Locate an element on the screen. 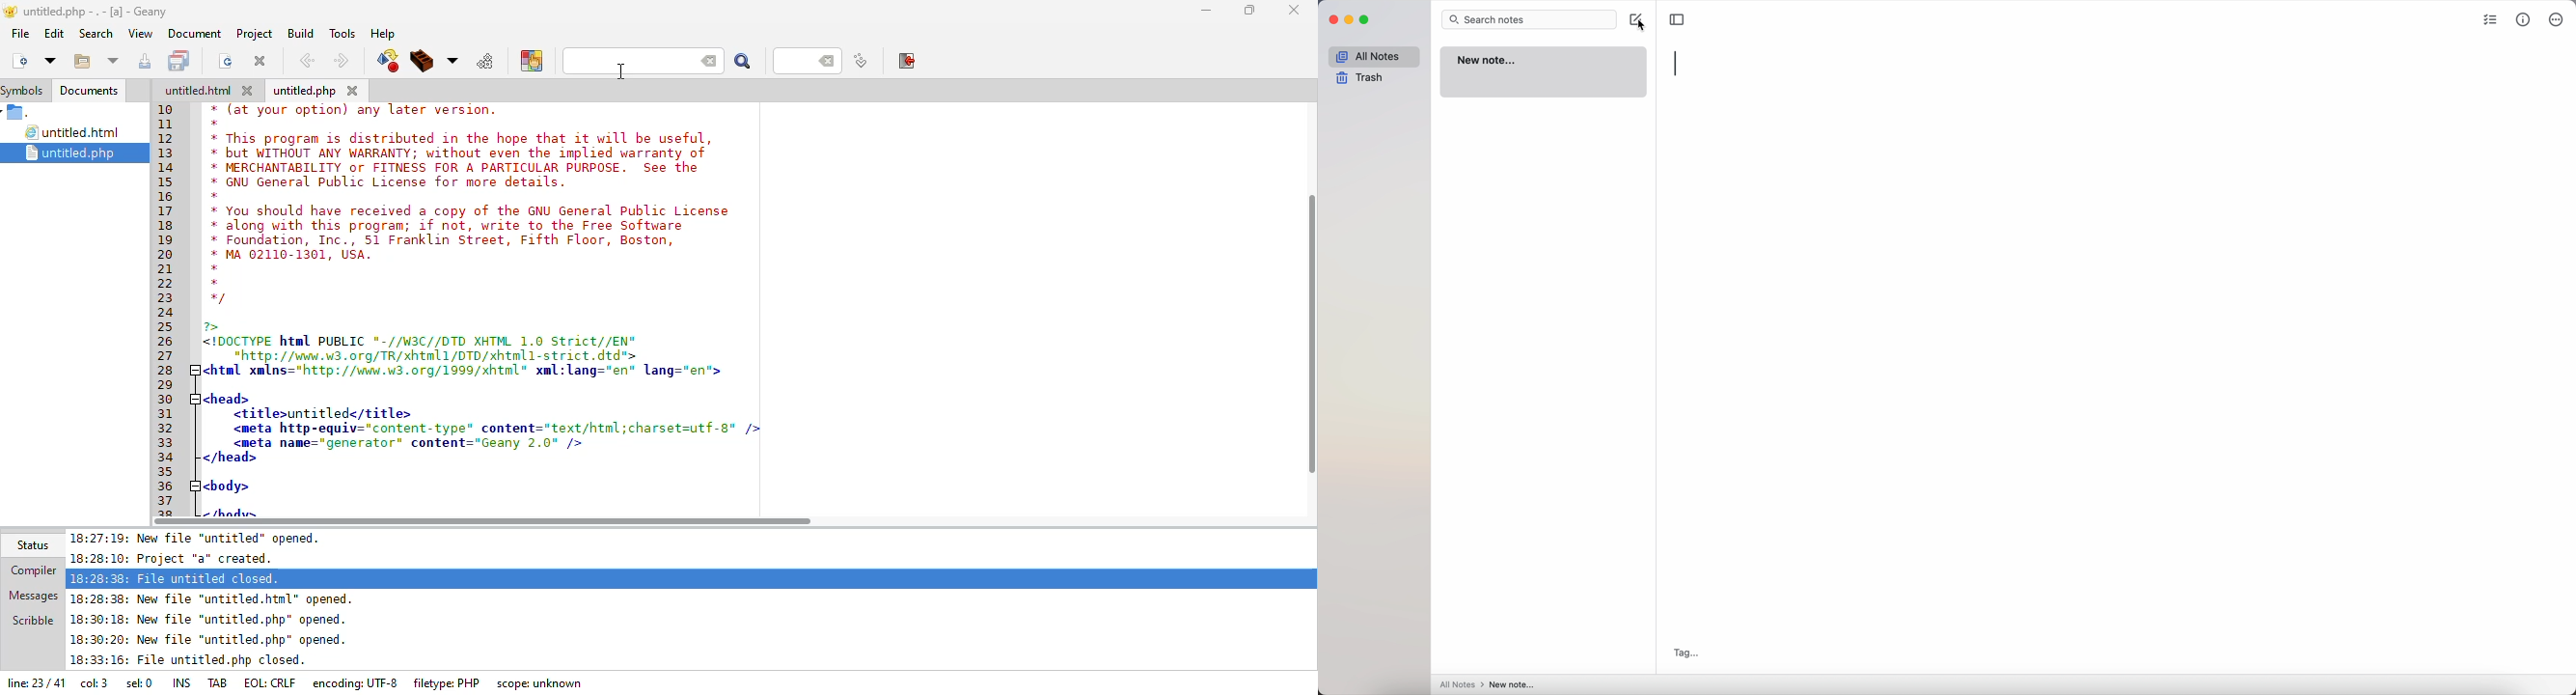 The height and width of the screenshot is (700, 2576). maximize is located at coordinates (1366, 20).